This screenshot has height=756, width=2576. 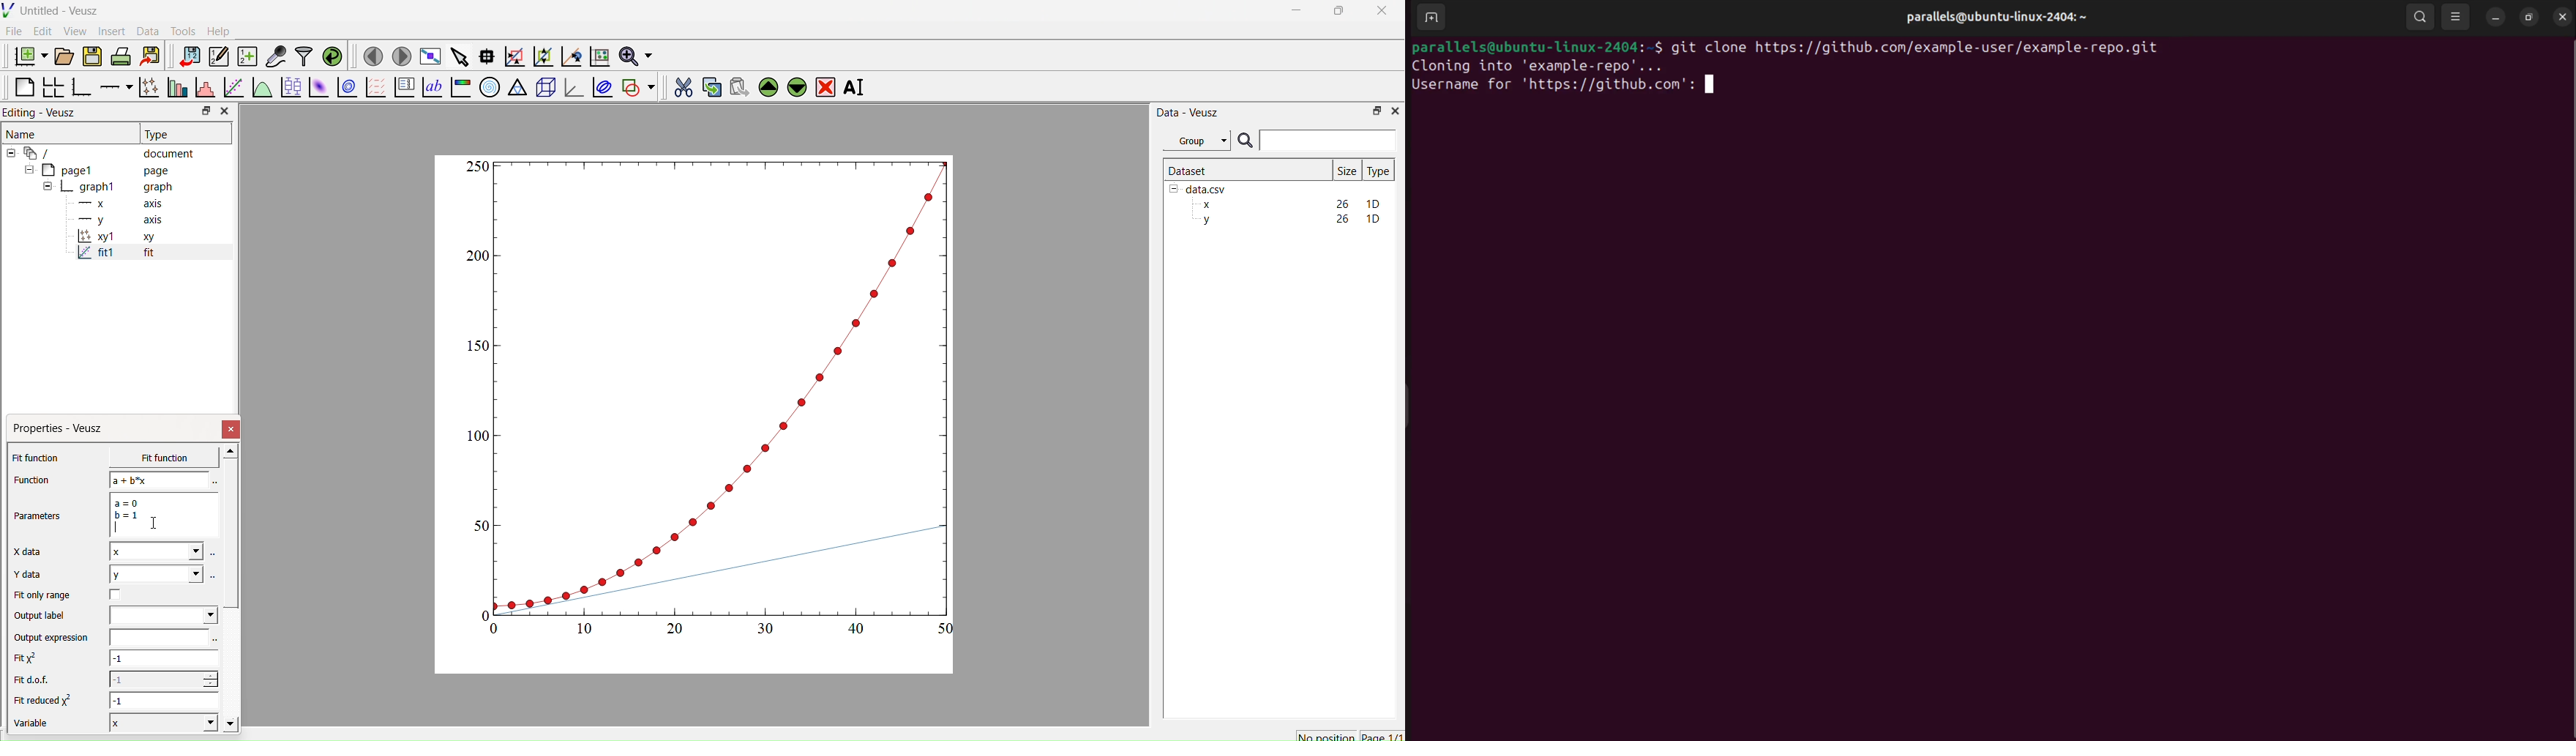 I want to click on Output label, so click(x=42, y=616).